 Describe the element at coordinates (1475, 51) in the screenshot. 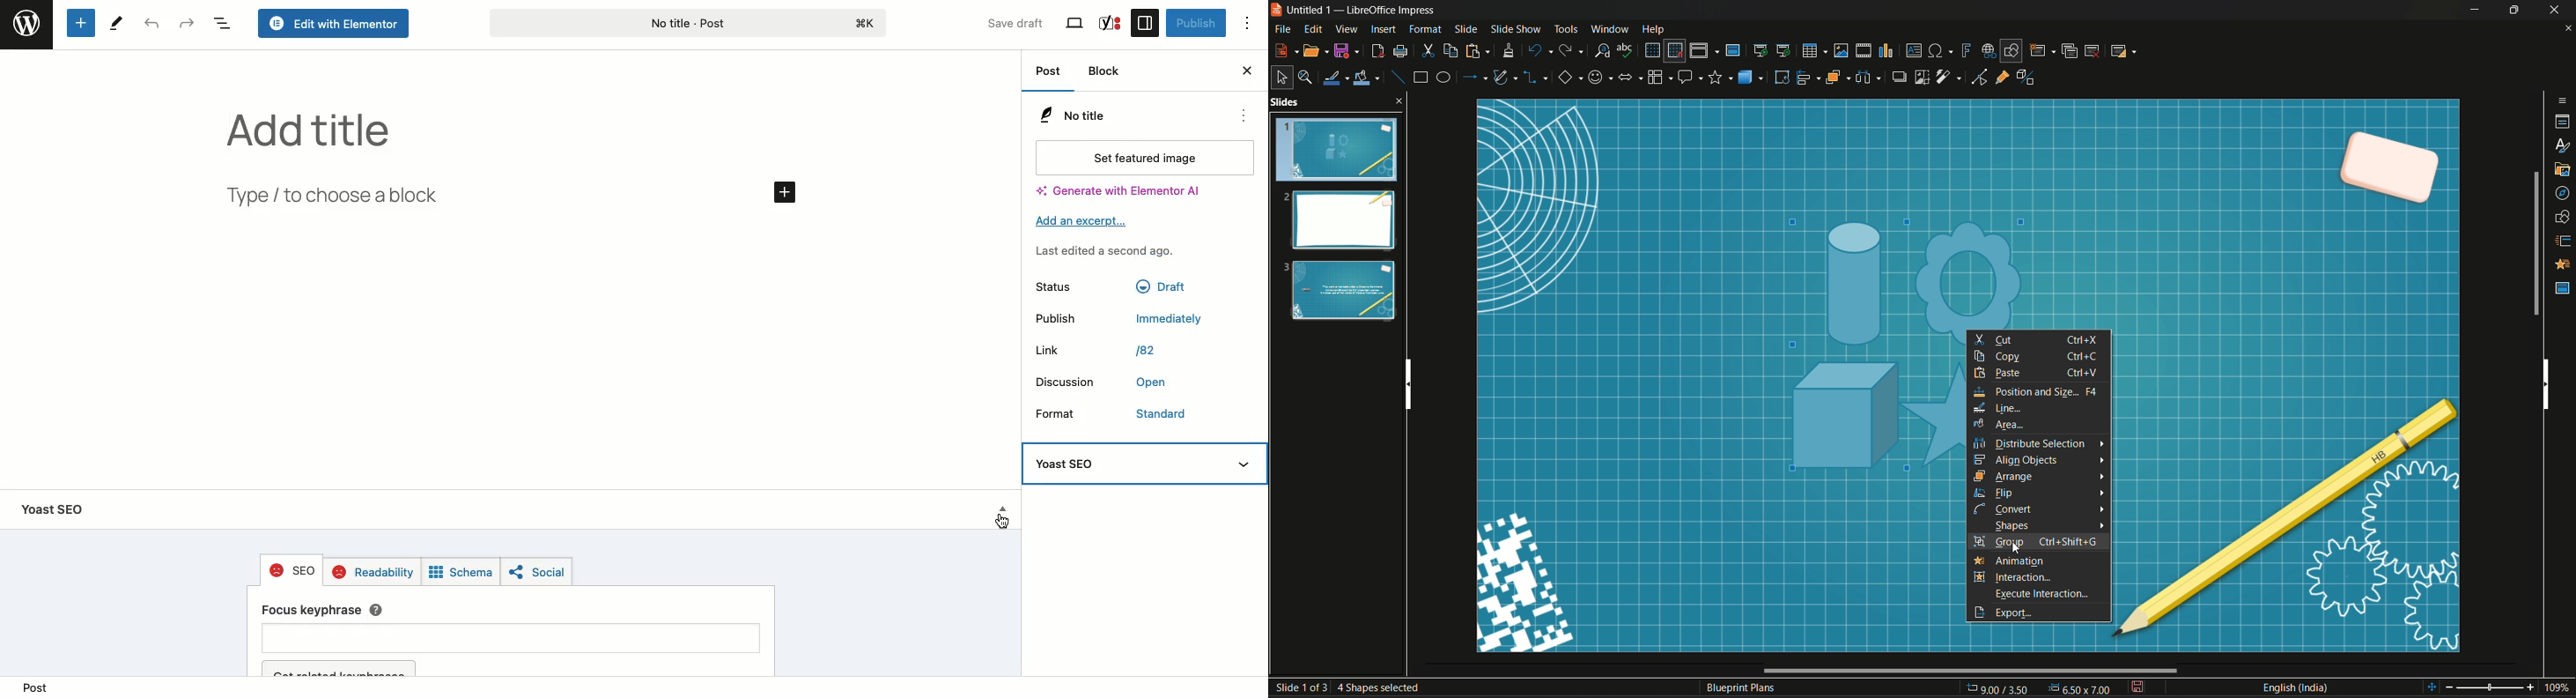

I see `paste` at that location.